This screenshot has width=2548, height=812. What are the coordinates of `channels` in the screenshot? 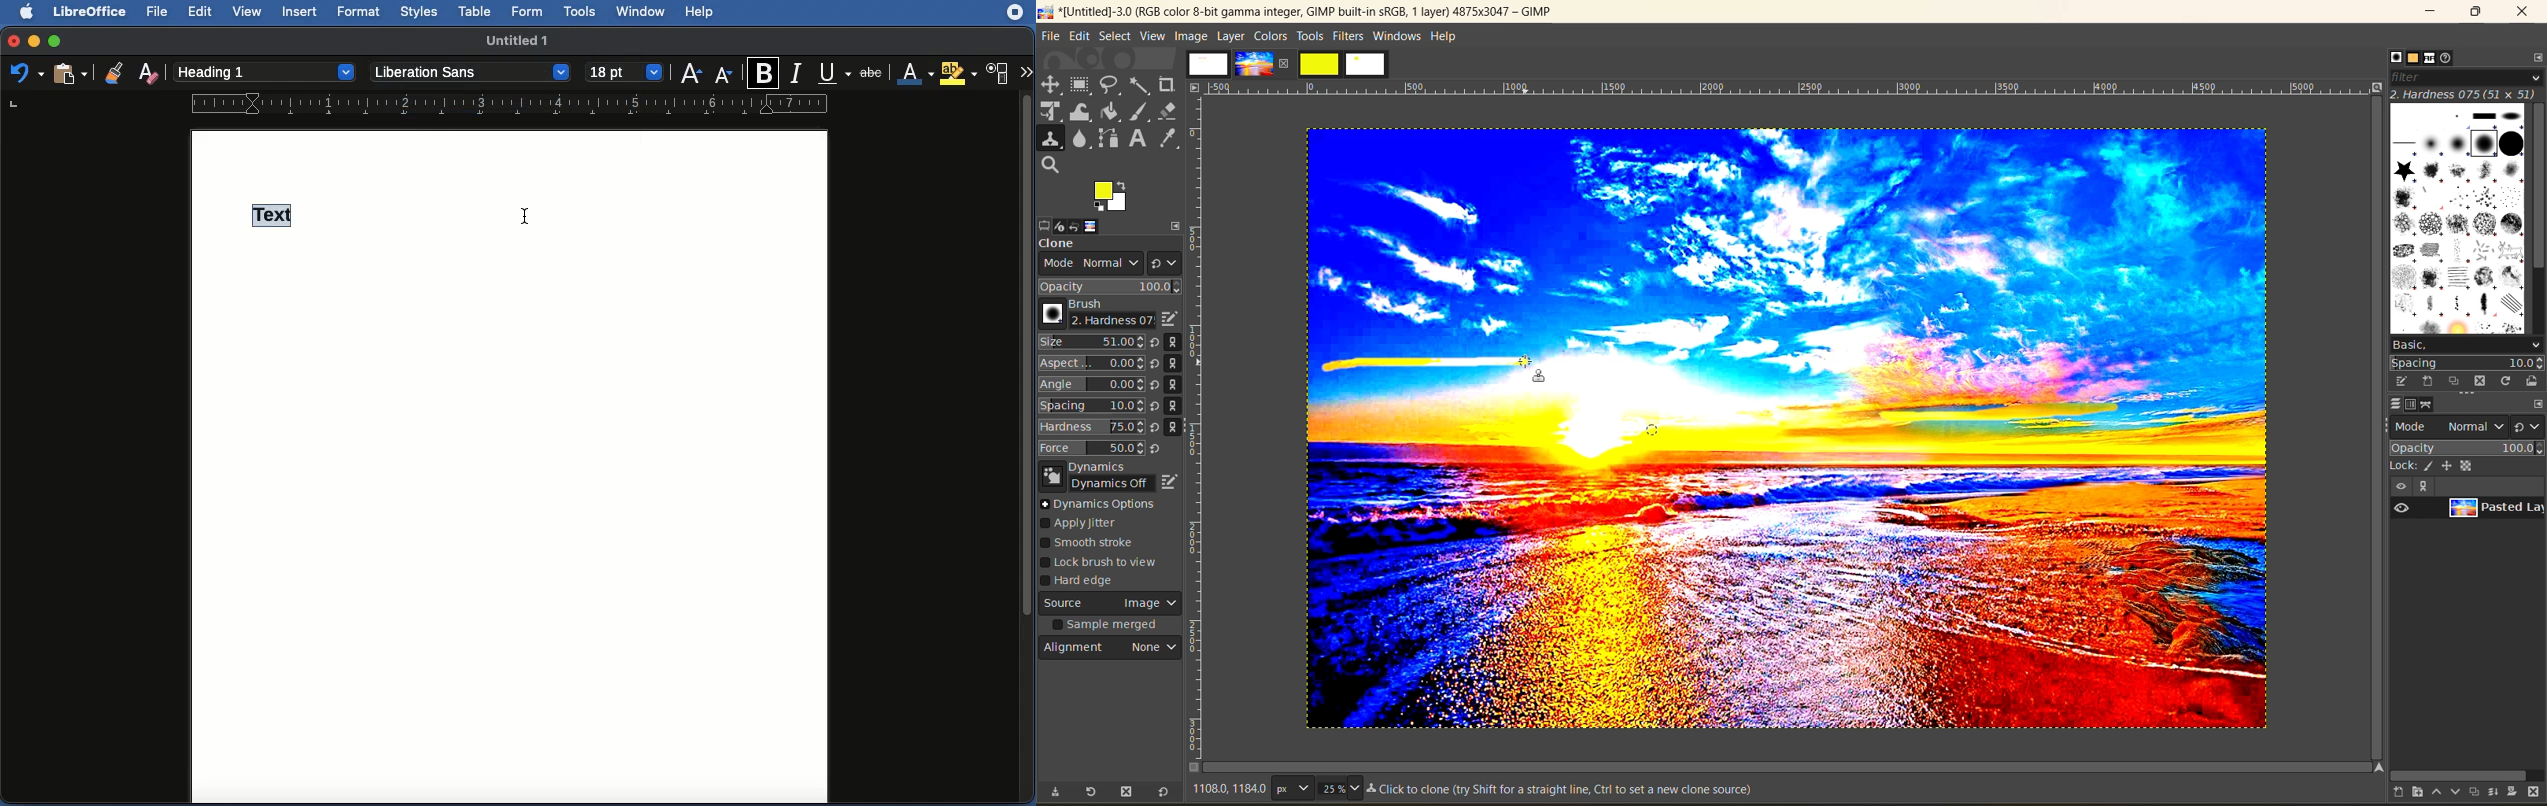 It's located at (2413, 405).